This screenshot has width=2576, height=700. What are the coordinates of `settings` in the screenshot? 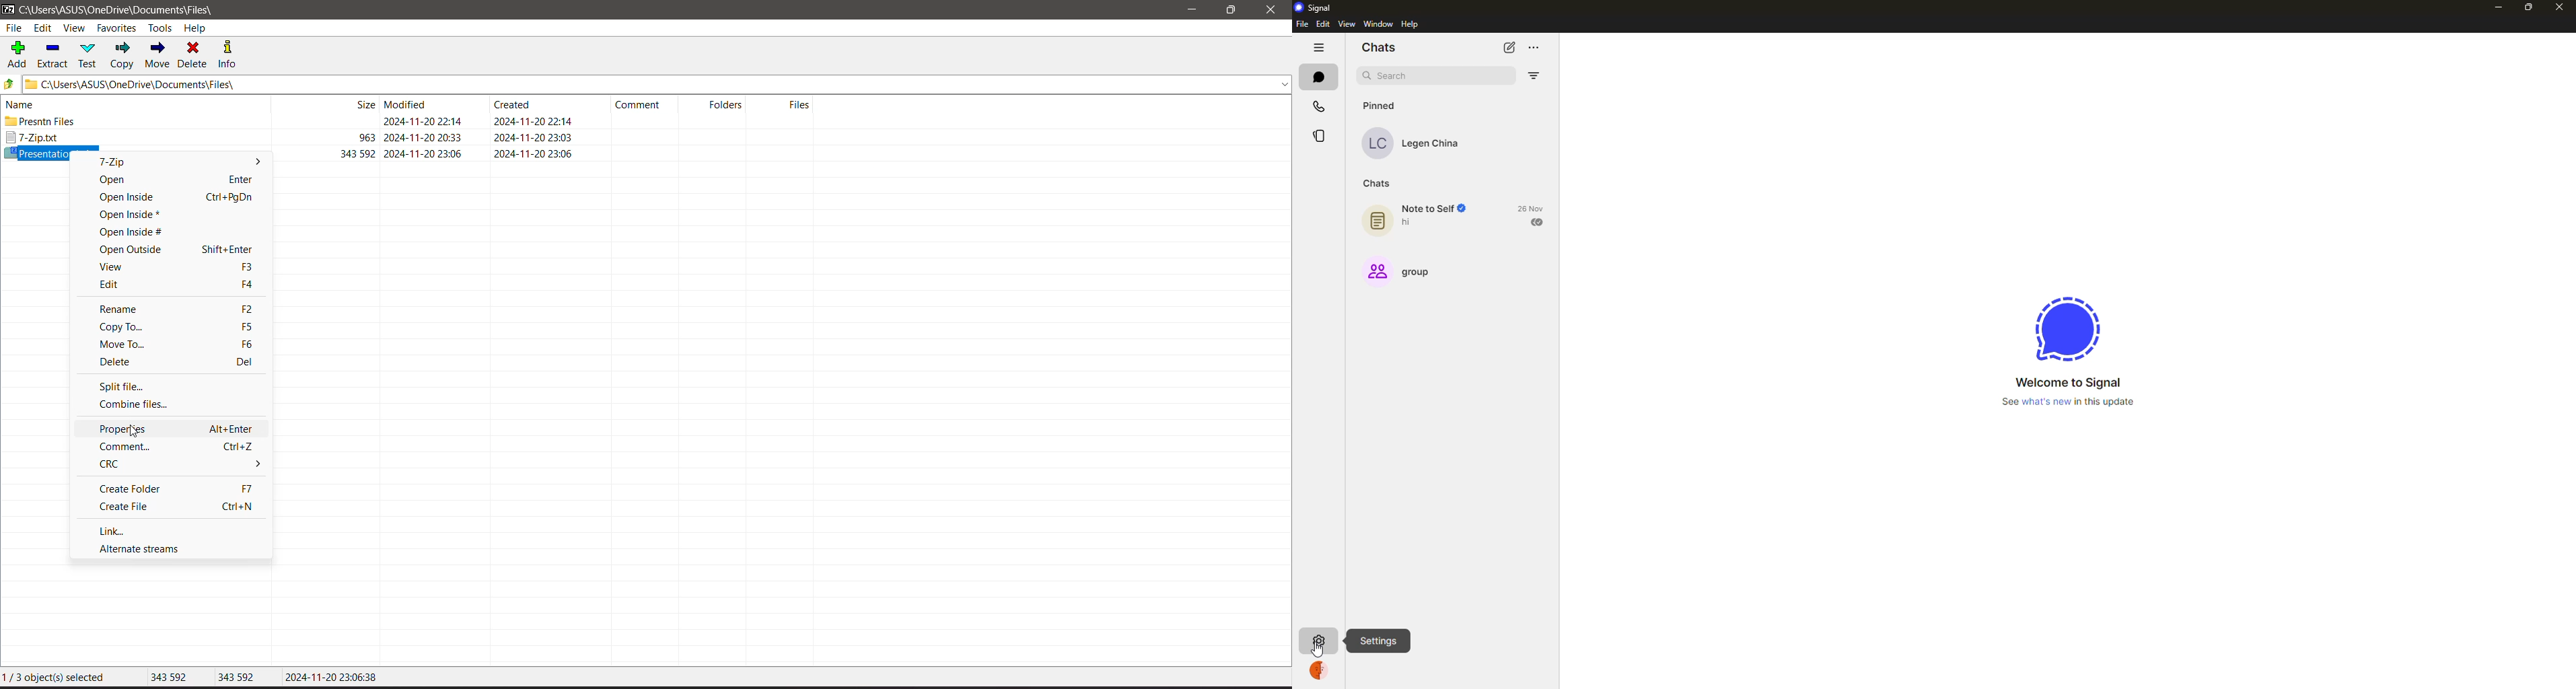 It's located at (1320, 640).